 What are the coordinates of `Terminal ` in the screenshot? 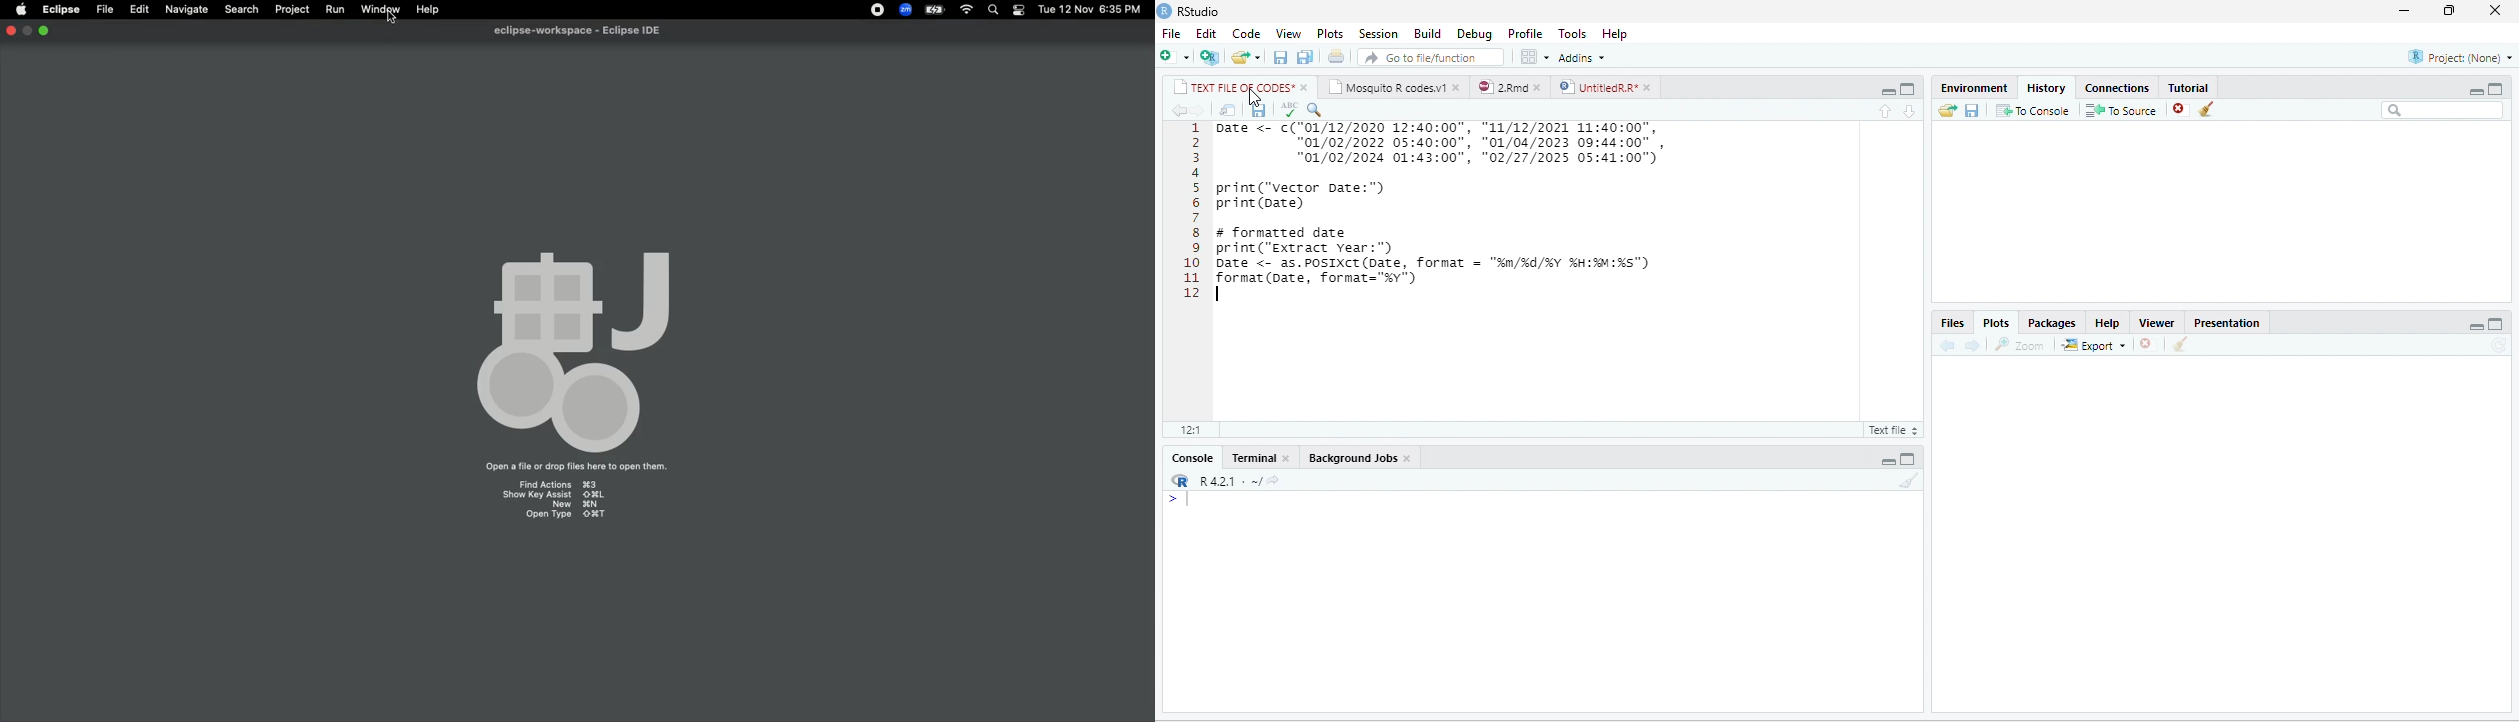 It's located at (1252, 458).